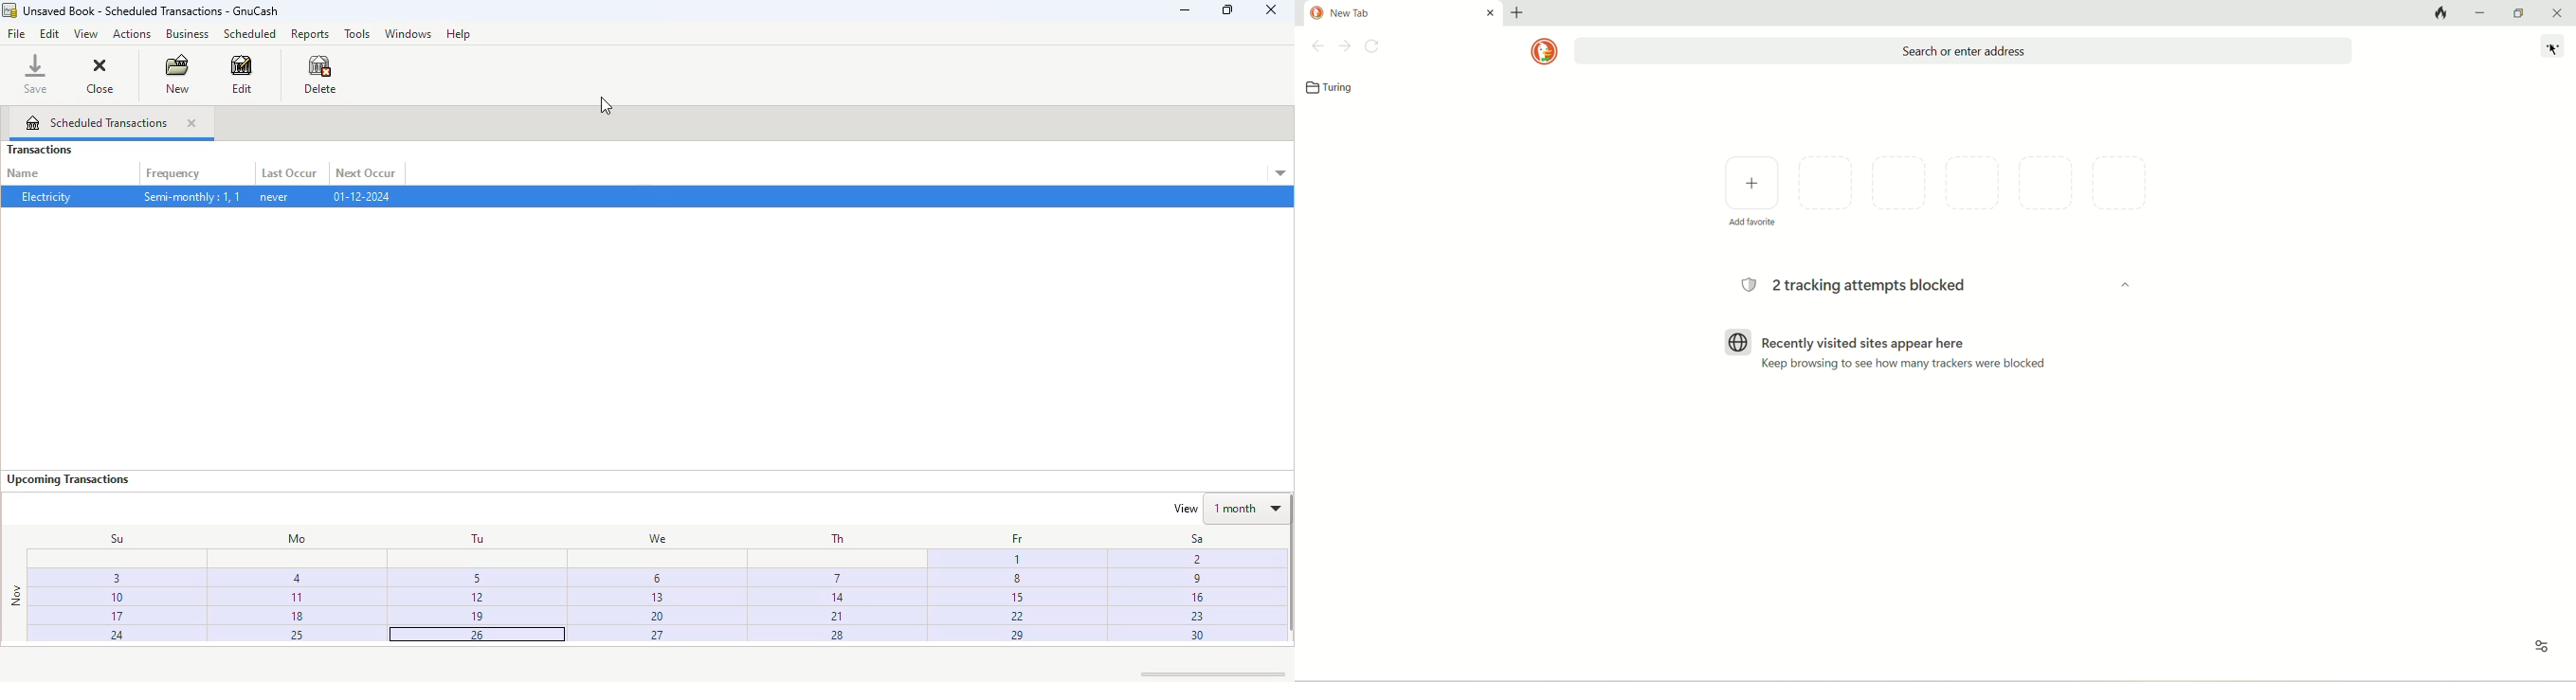 The height and width of the screenshot is (700, 2576). Describe the element at coordinates (357, 33) in the screenshot. I see `tools` at that location.